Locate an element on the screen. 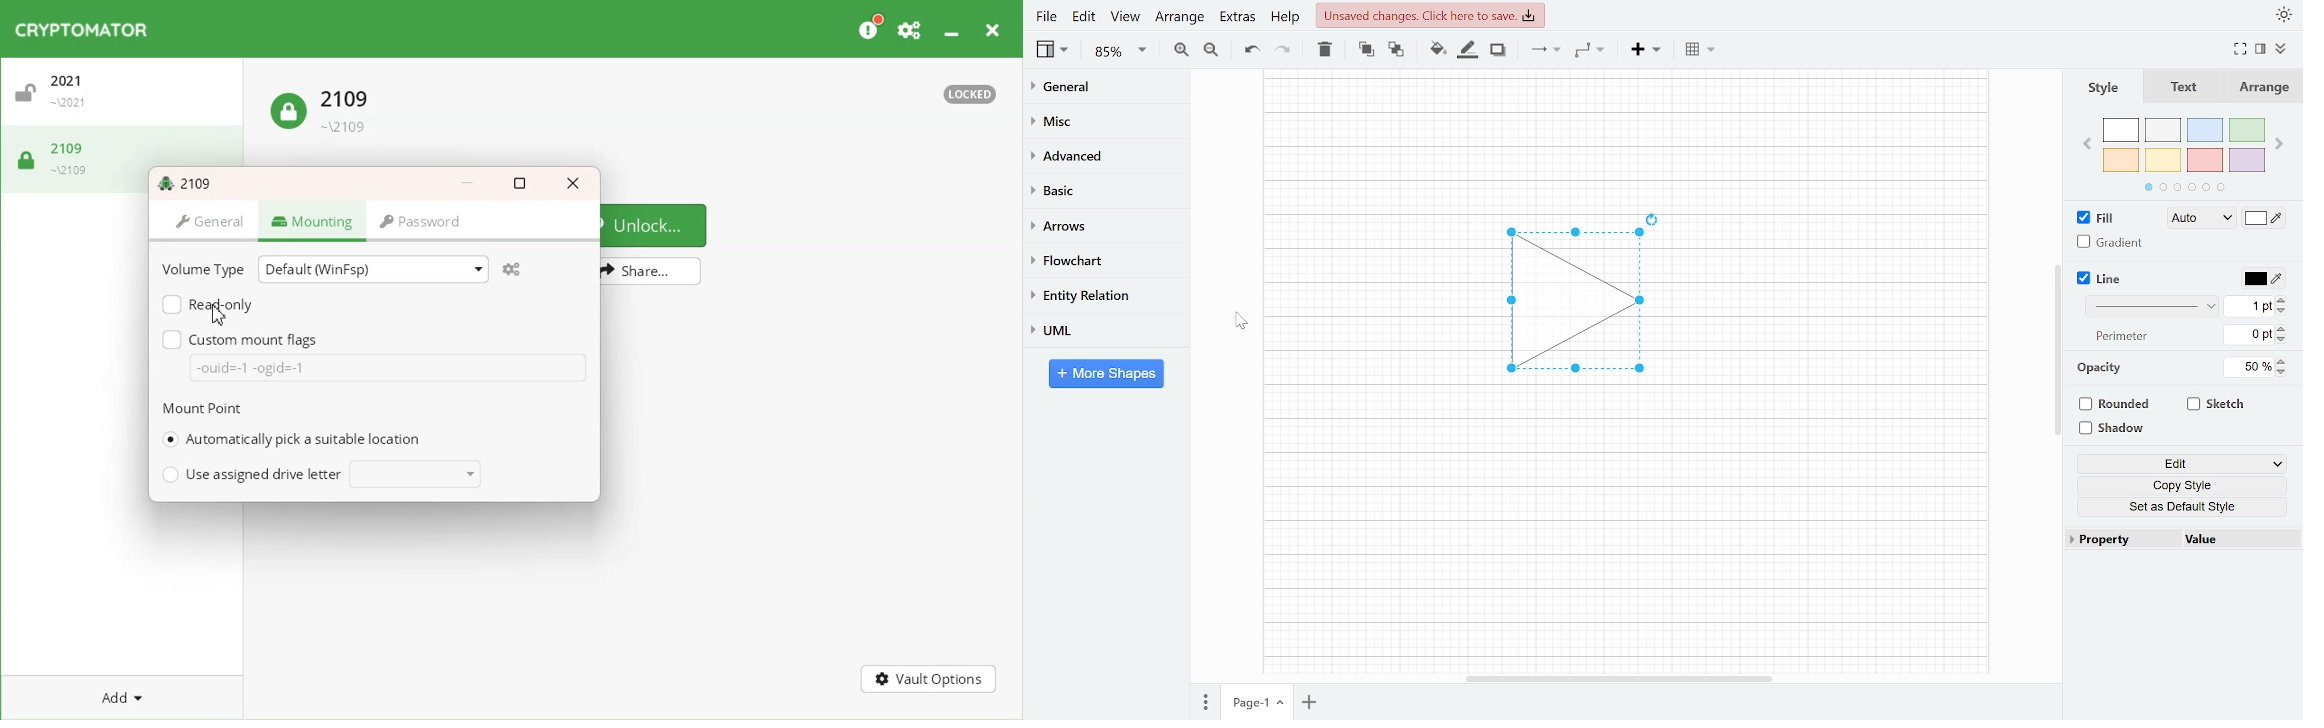 This screenshot has height=728, width=2324. Line color is located at coordinates (2261, 276).